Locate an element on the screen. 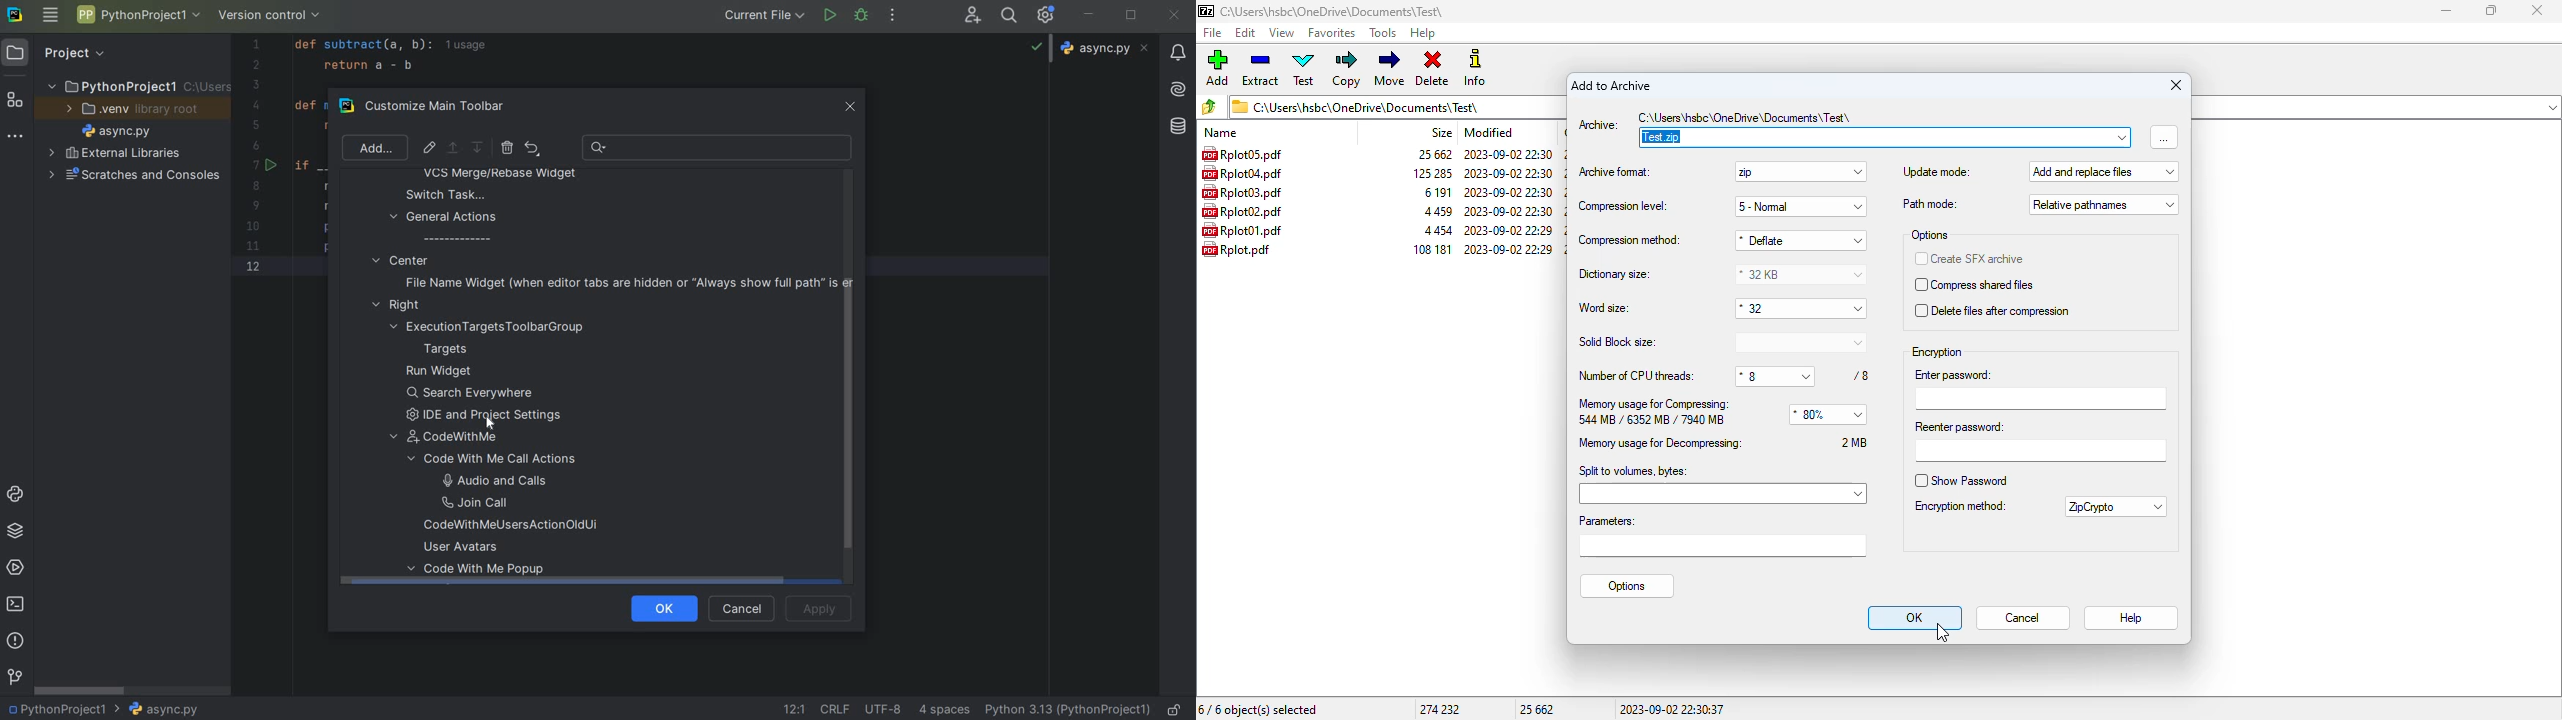 The height and width of the screenshot is (728, 2576). MORE ACTIONS is located at coordinates (894, 15).